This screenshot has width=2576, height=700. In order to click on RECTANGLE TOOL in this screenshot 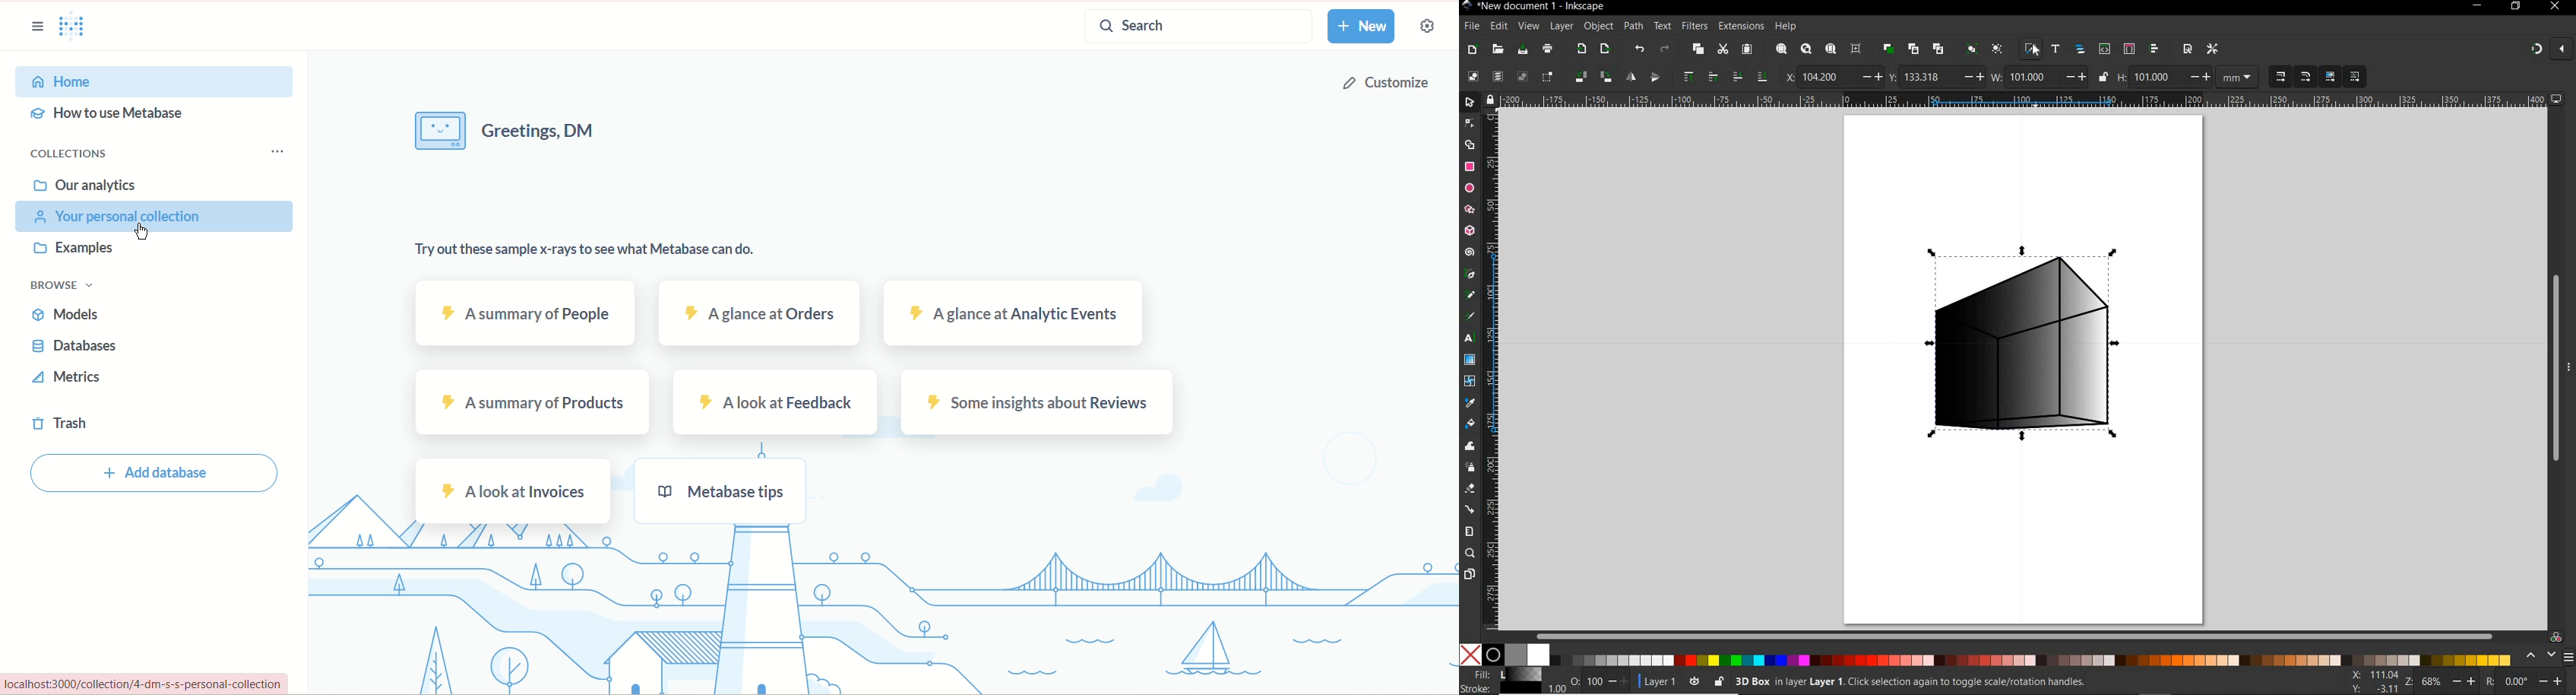, I will do `click(1470, 168)`.